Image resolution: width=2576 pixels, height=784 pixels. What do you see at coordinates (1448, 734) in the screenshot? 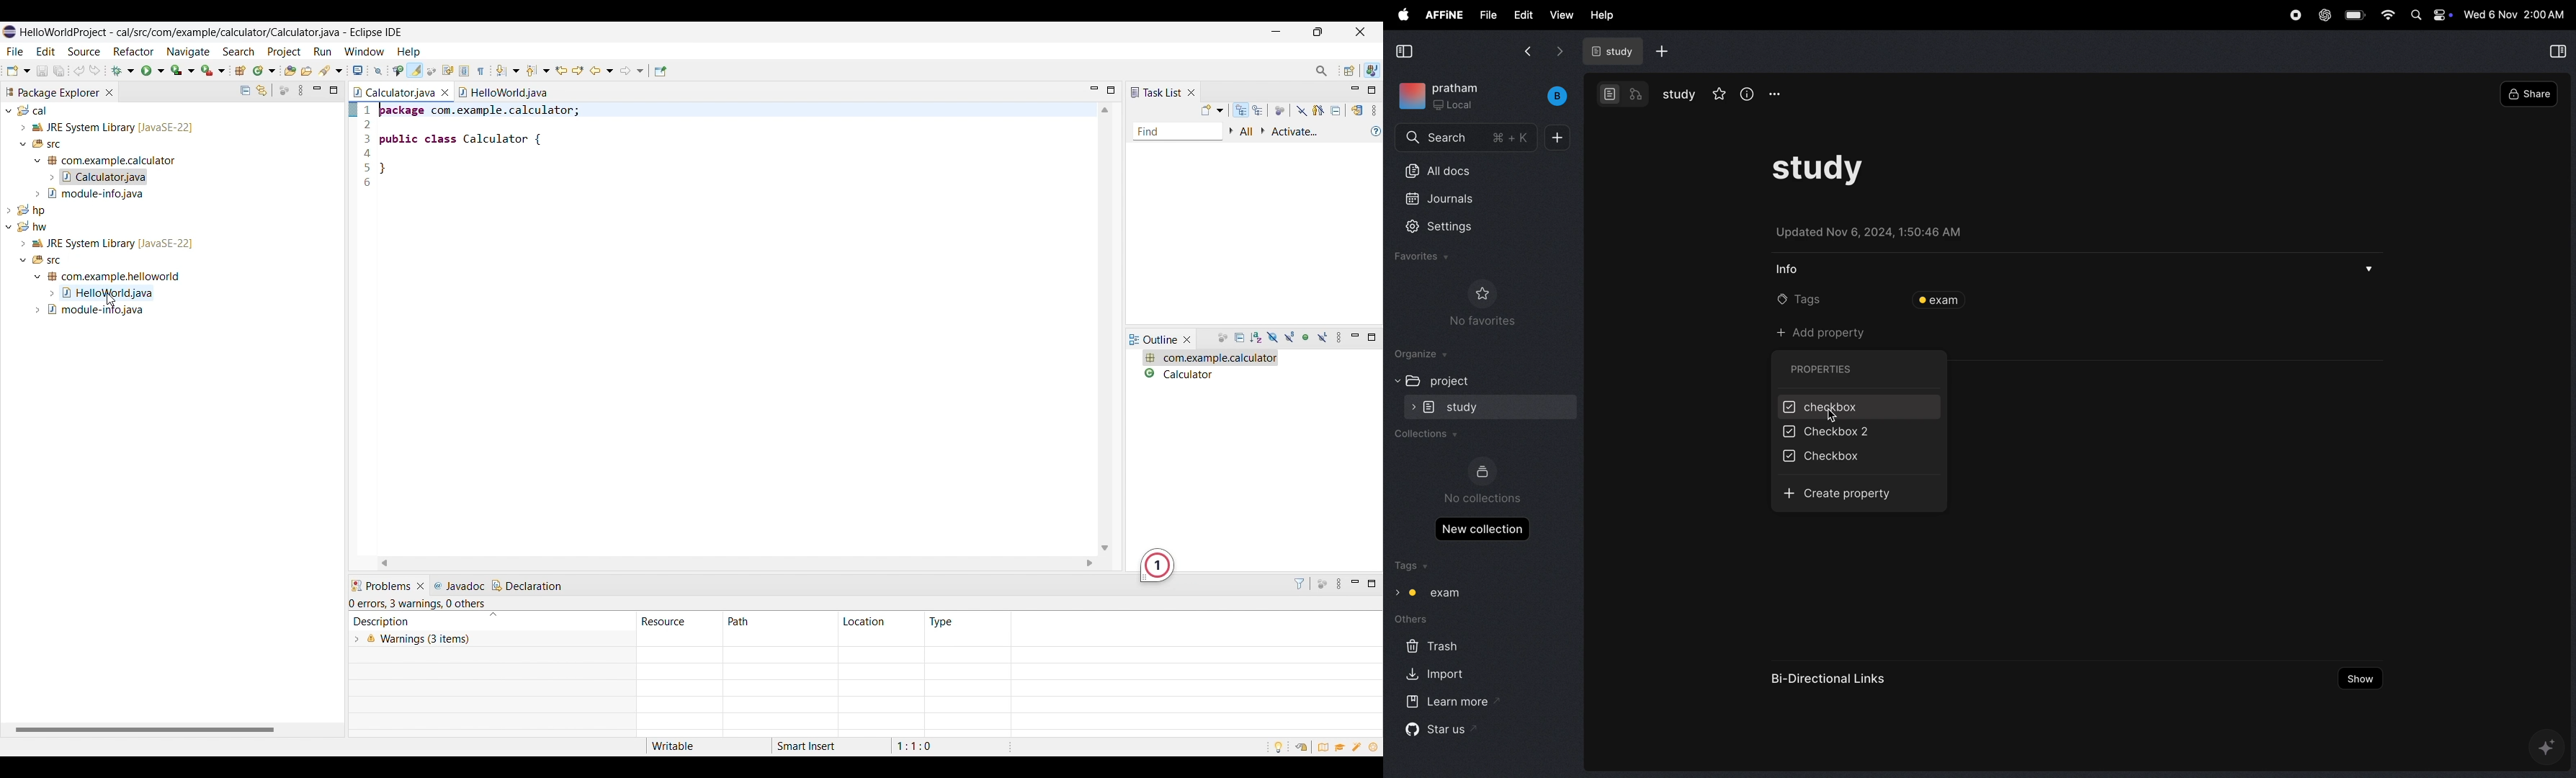
I see `star us` at bounding box center [1448, 734].